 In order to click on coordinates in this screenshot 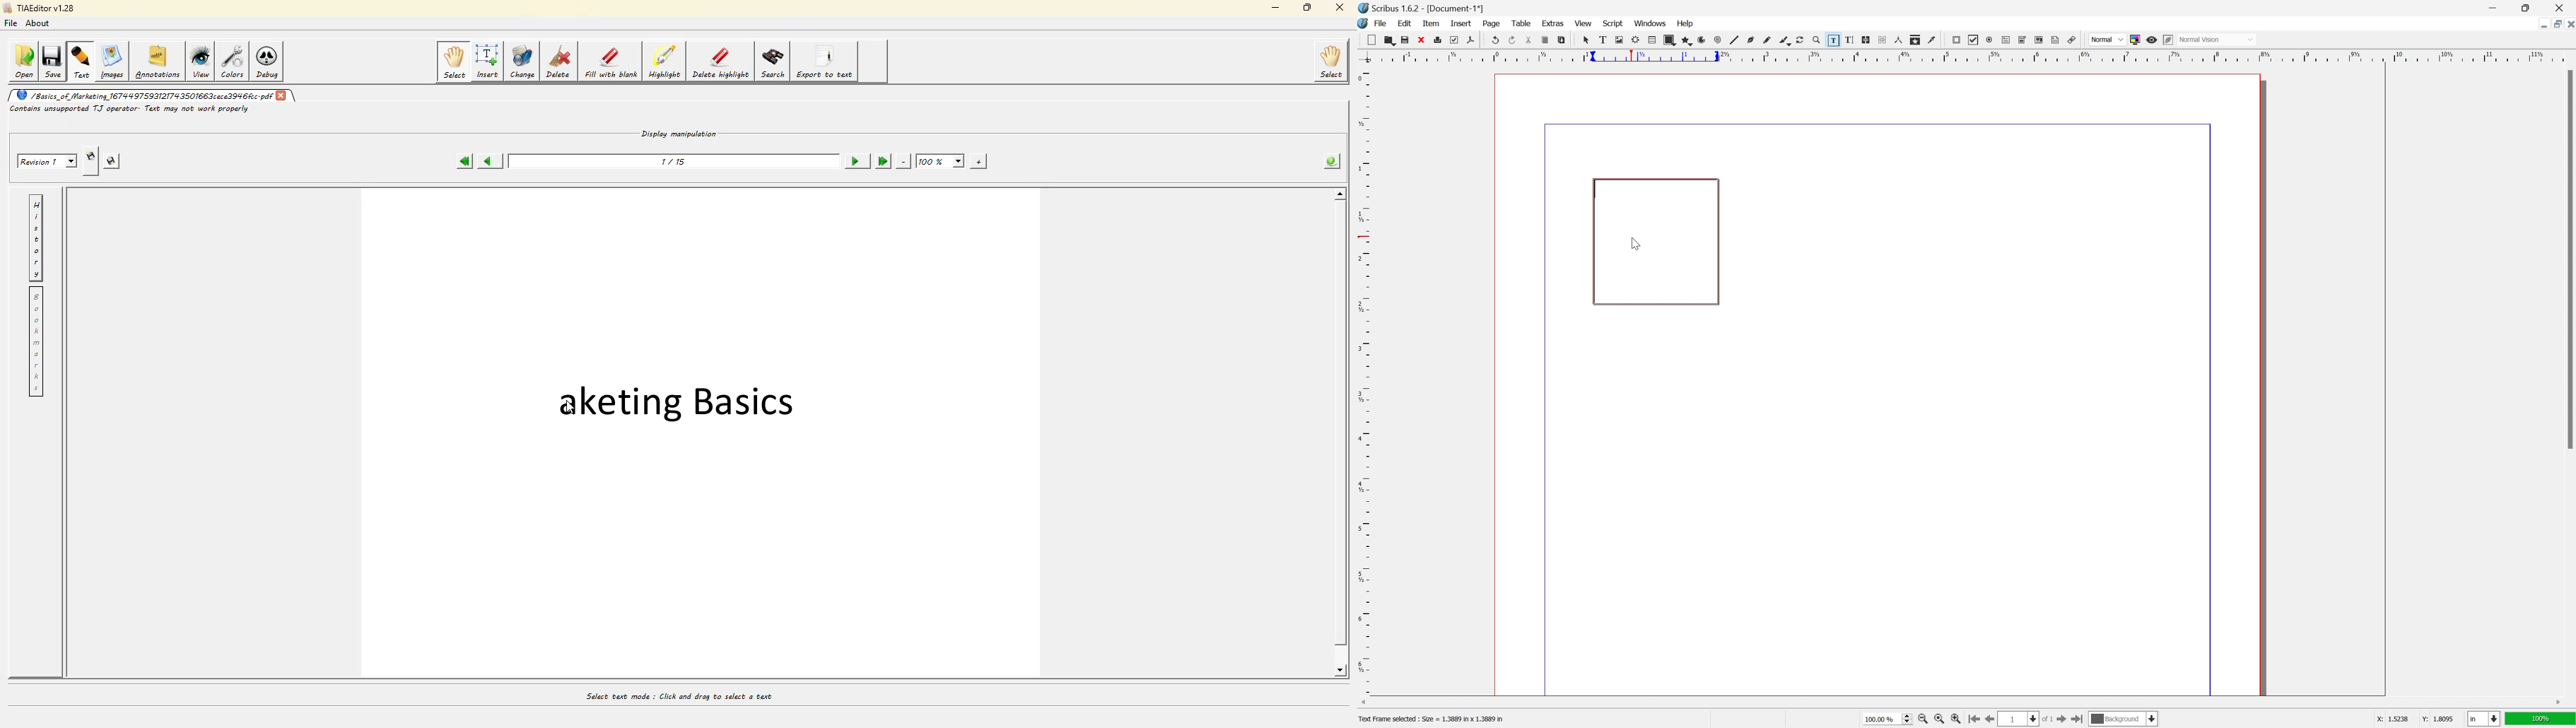, I will do `click(2404, 720)`.